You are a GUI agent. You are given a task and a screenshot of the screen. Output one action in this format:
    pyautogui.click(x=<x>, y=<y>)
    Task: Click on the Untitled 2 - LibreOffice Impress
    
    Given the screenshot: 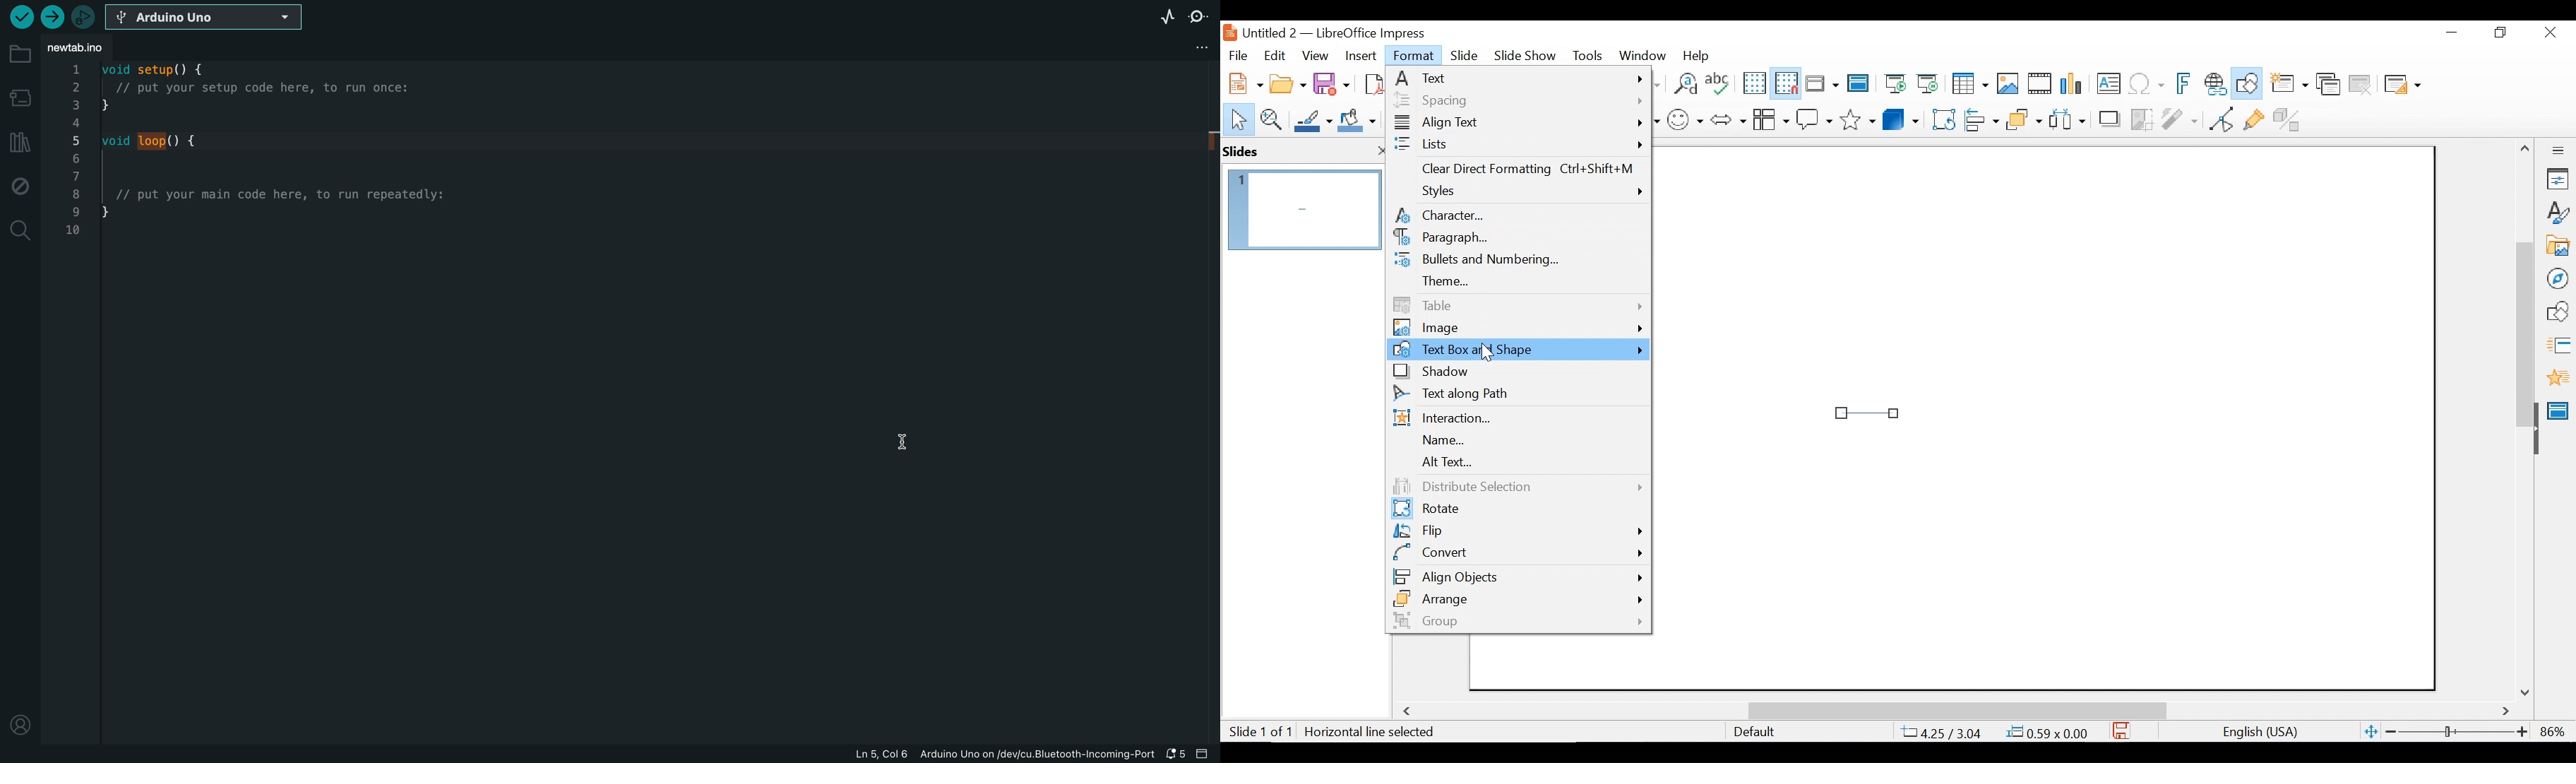 What is the action you would take?
    pyautogui.click(x=1348, y=32)
    